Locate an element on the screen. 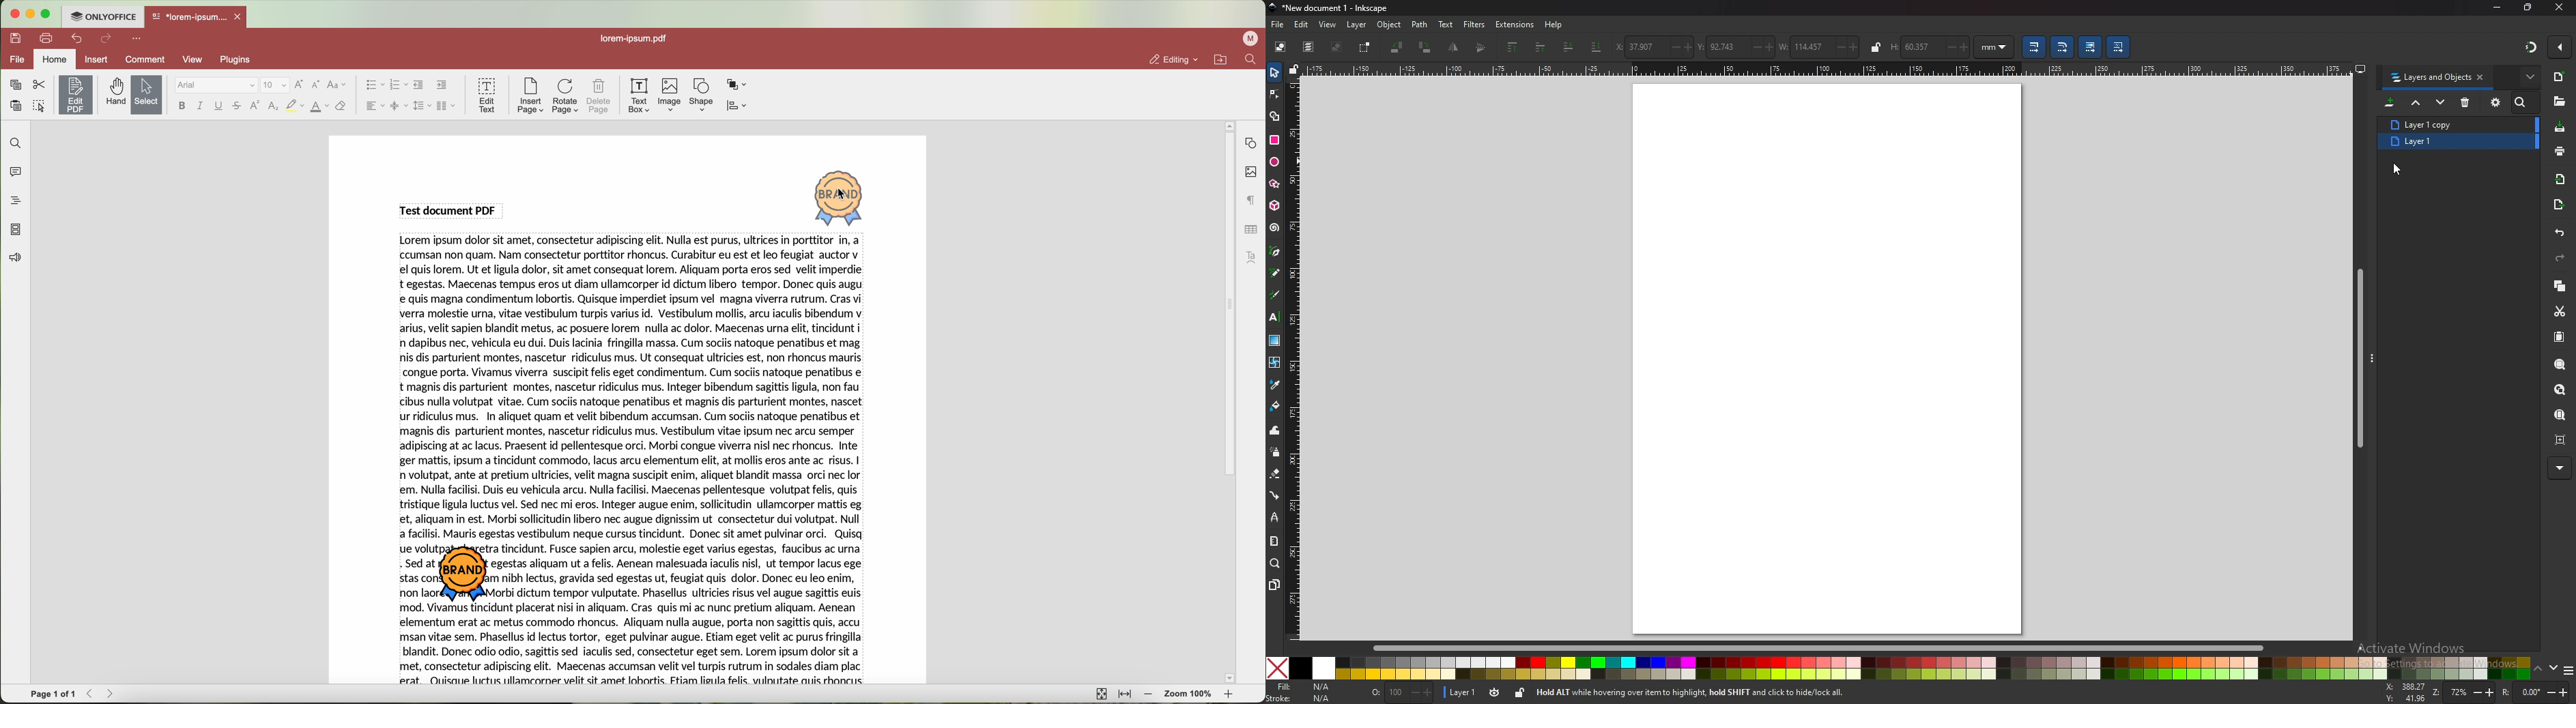 This screenshot has width=2576, height=728. rotate 90degree cw is located at coordinates (1426, 46).